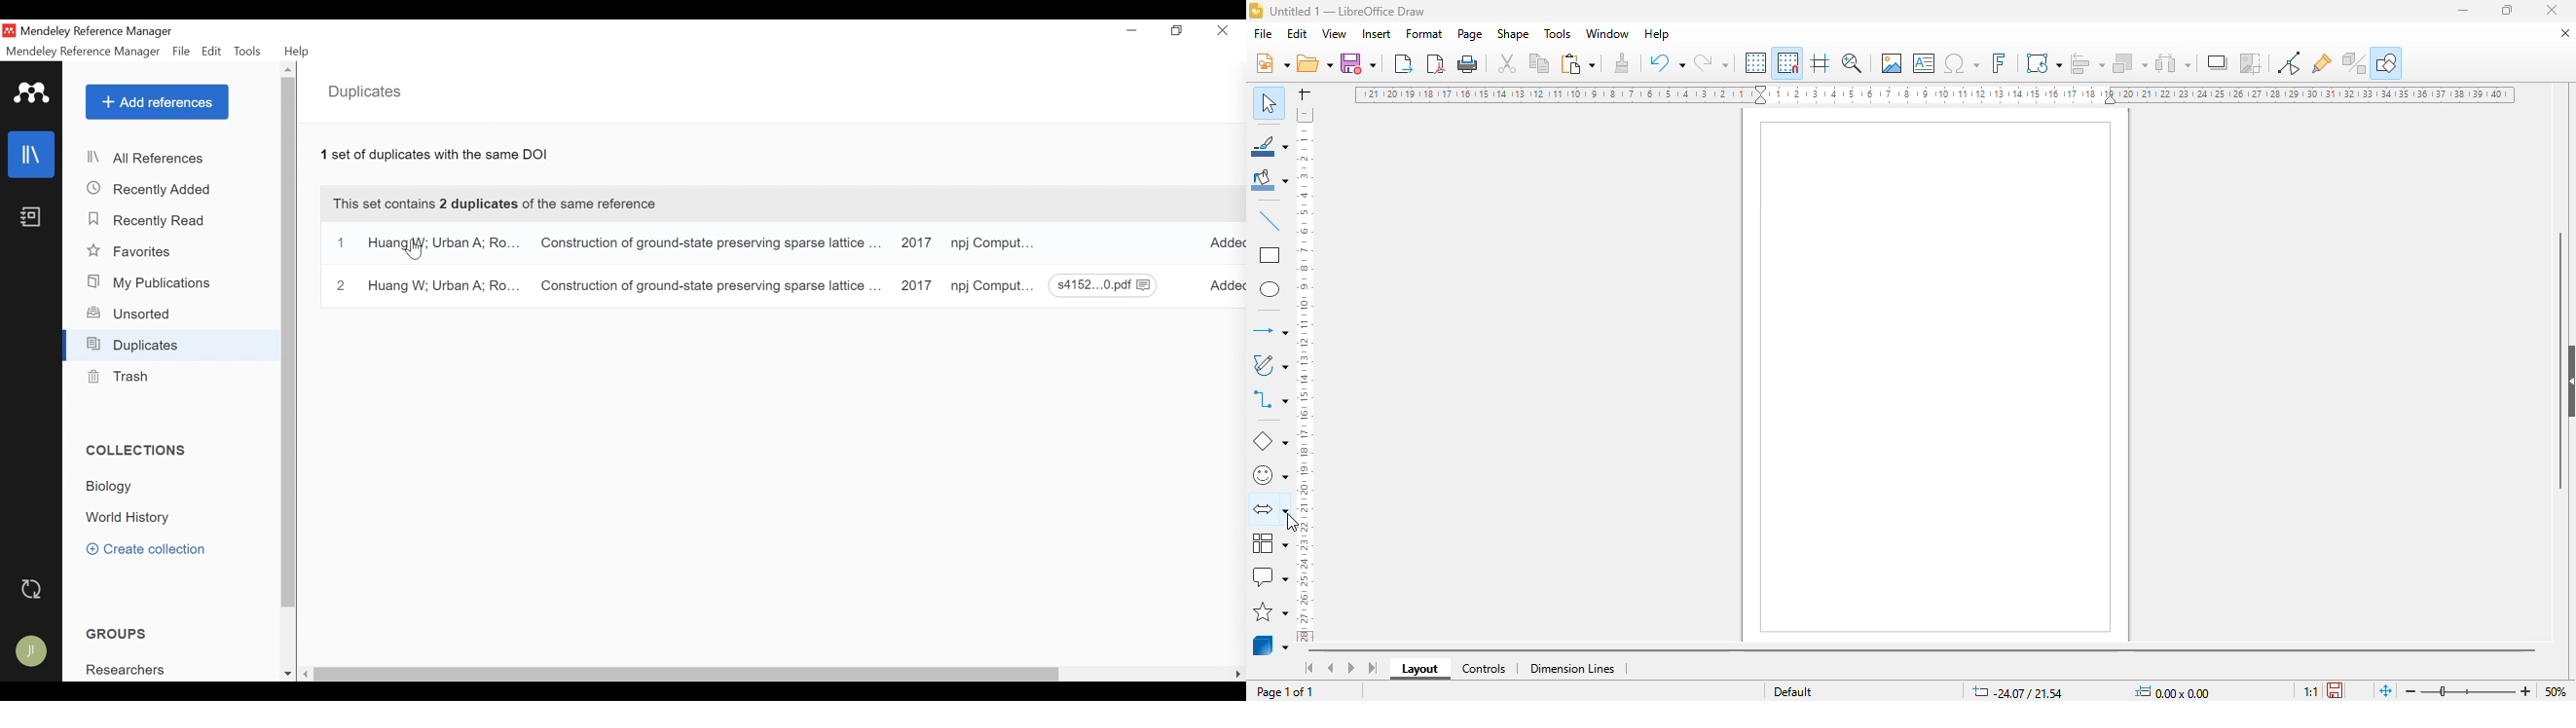 The image size is (2576, 728). What do you see at coordinates (2043, 62) in the screenshot?
I see `transformations` at bounding box center [2043, 62].